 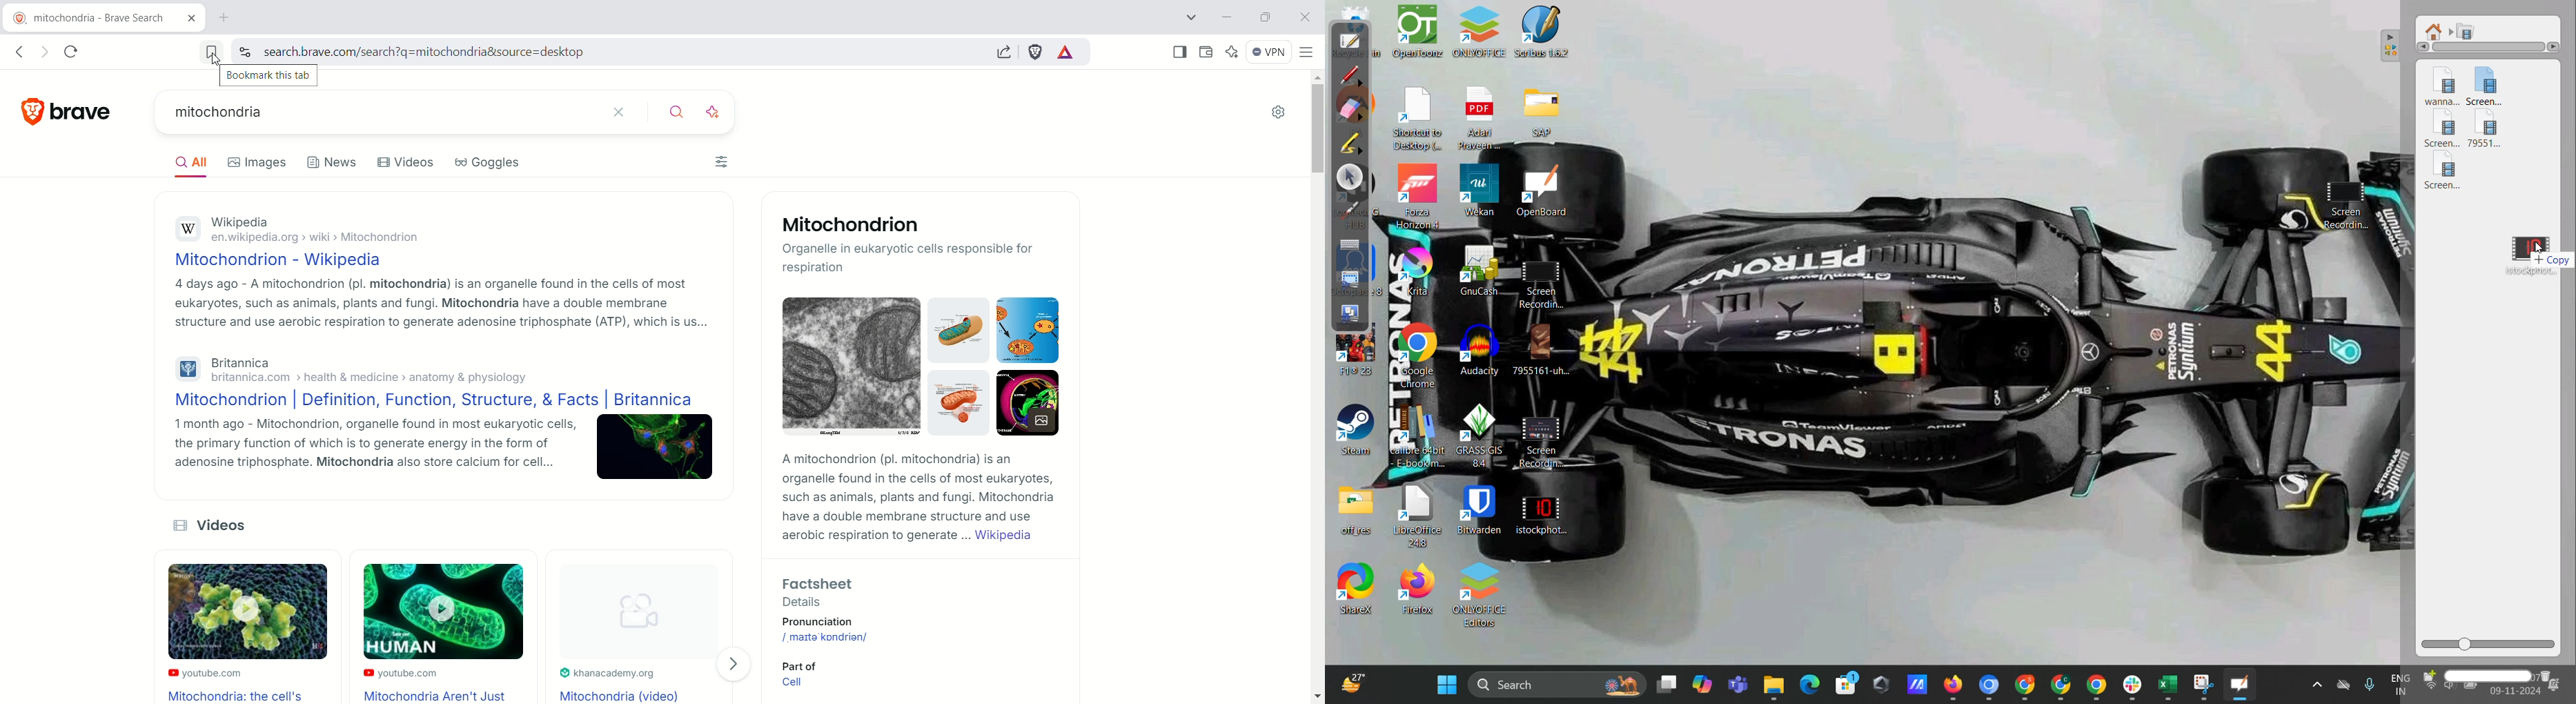 I want to click on  search.brave.com/search?q=mitochondria&source=desktop, so click(x=420, y=52).